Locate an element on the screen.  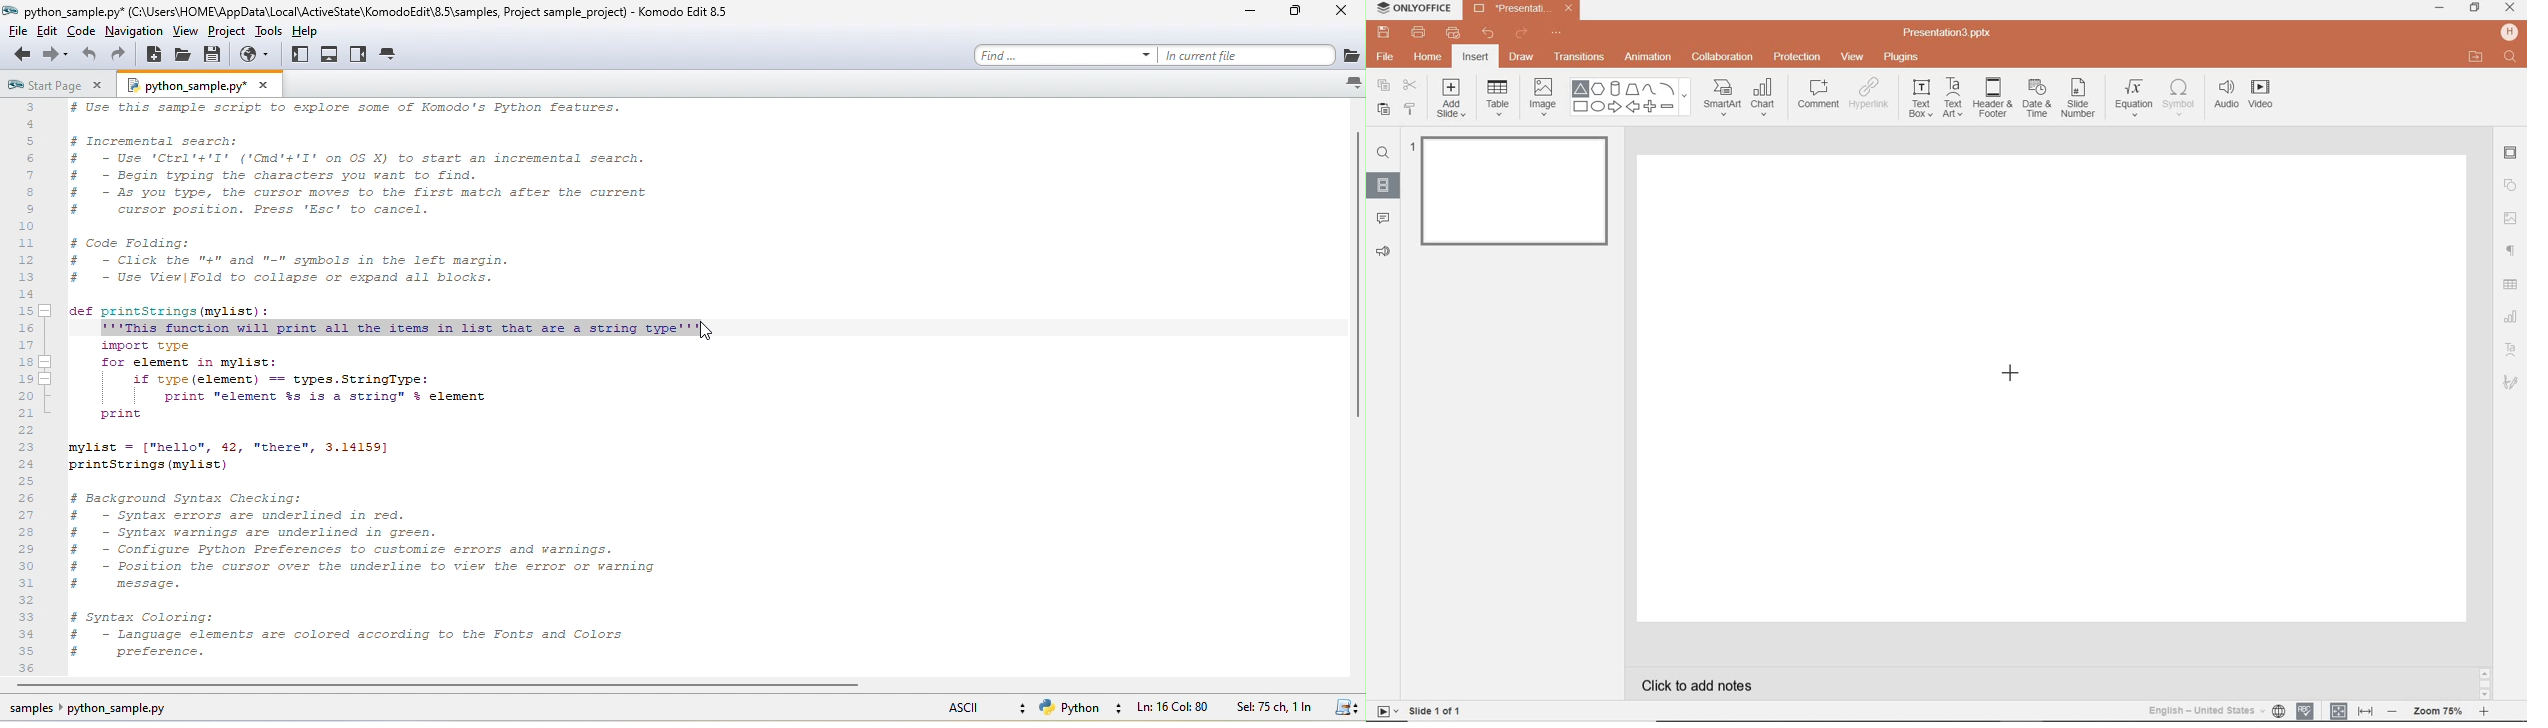
SCROLLBAR is located at coordinates (2486, 686).